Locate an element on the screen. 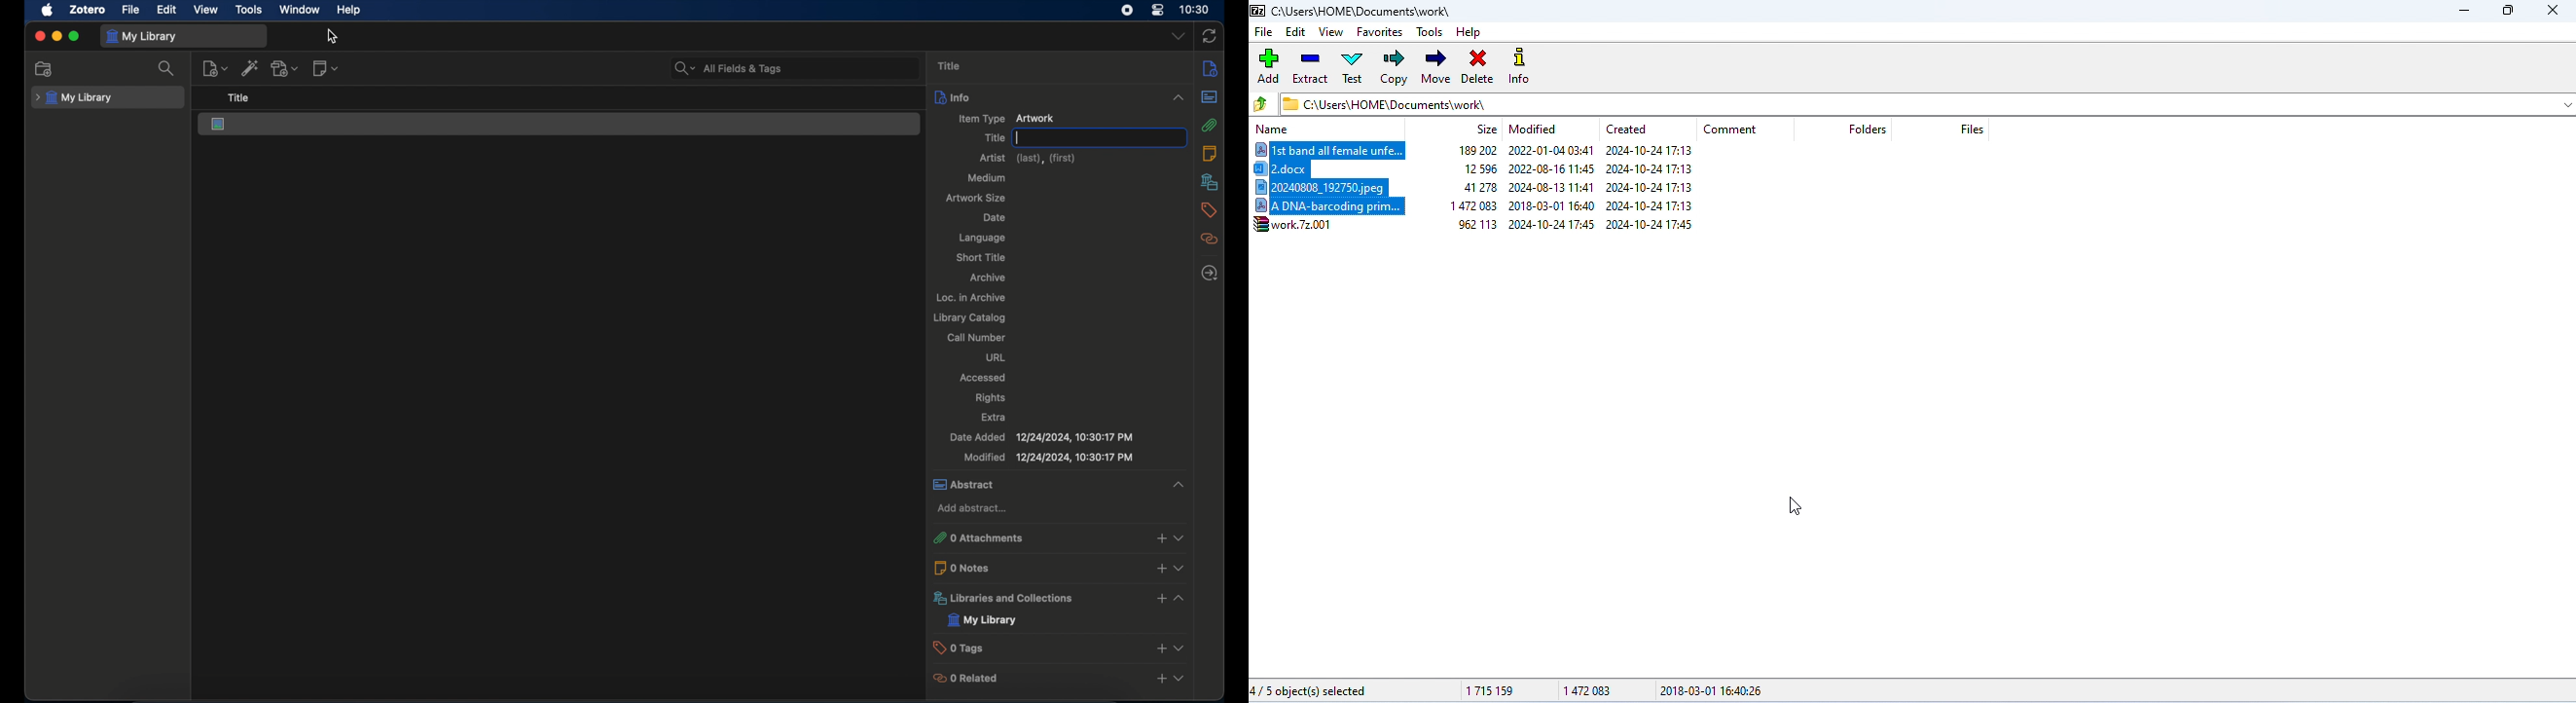 The width and height of the screenshot is (2576, 728). text cursor is located at coordinates (1019, 138).